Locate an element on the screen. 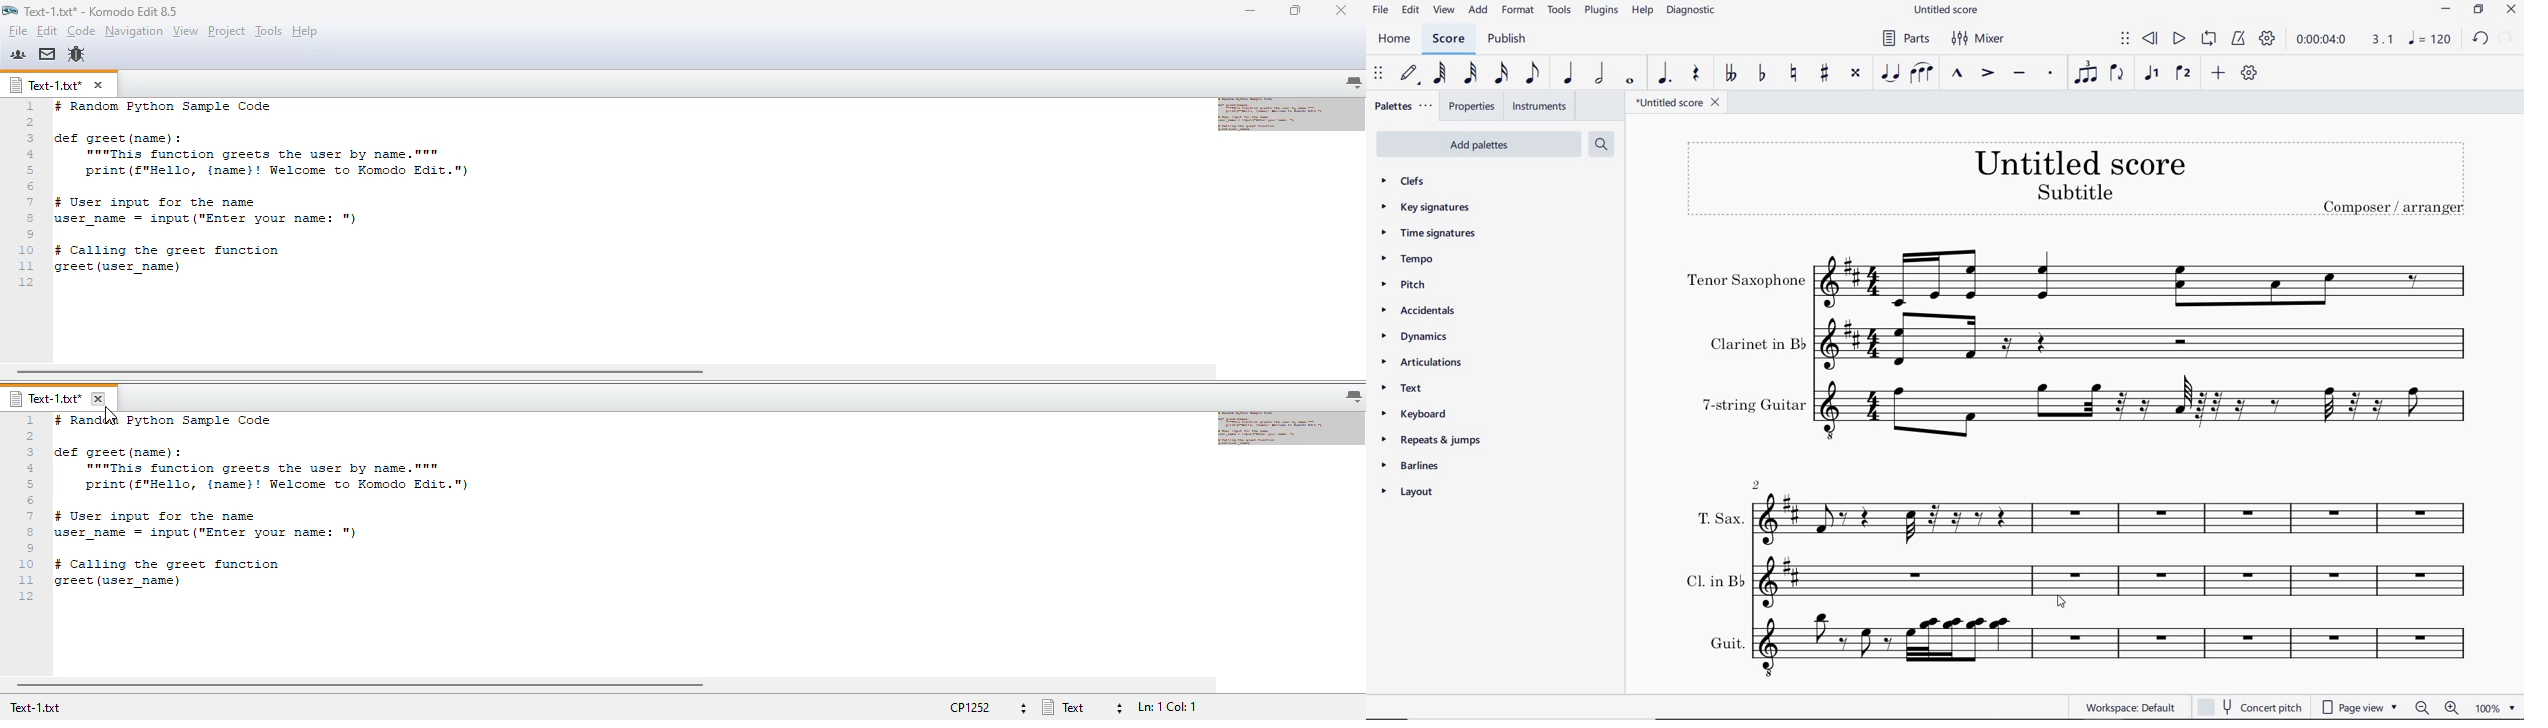  MARCATO is located at coordinates (1958, 74).